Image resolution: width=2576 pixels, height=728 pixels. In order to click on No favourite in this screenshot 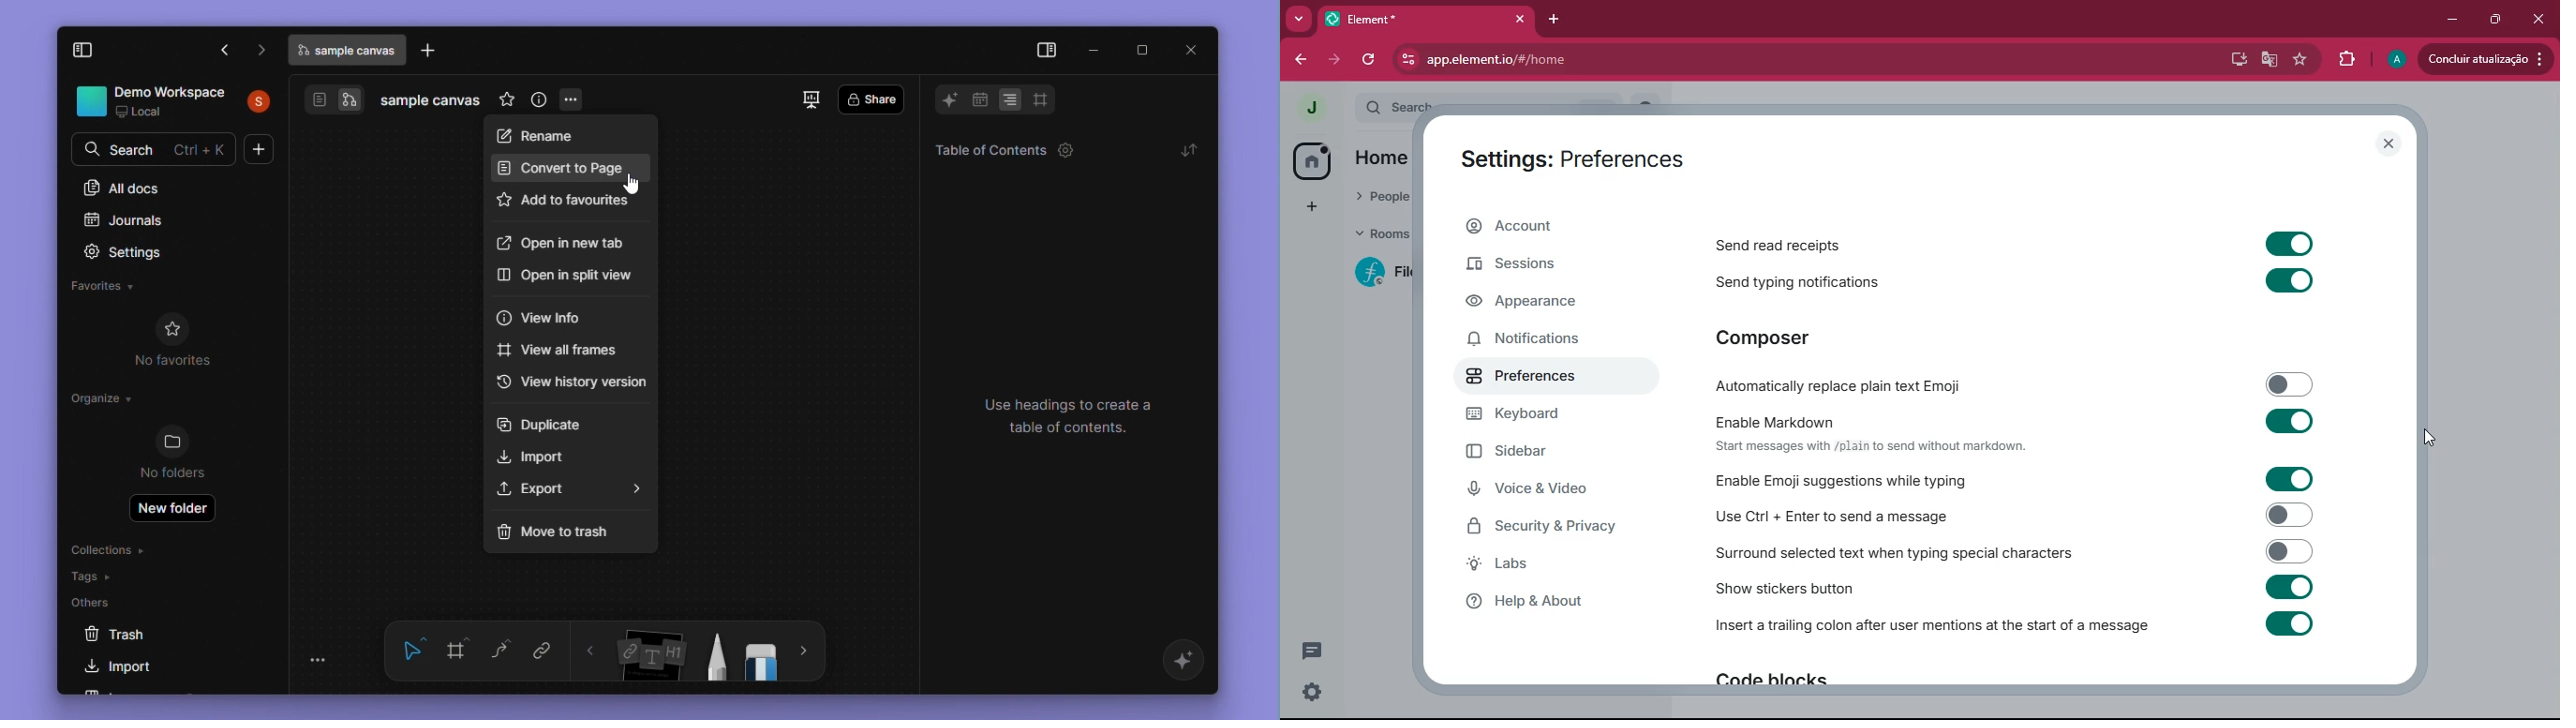, I will do `click(183, 340)`.